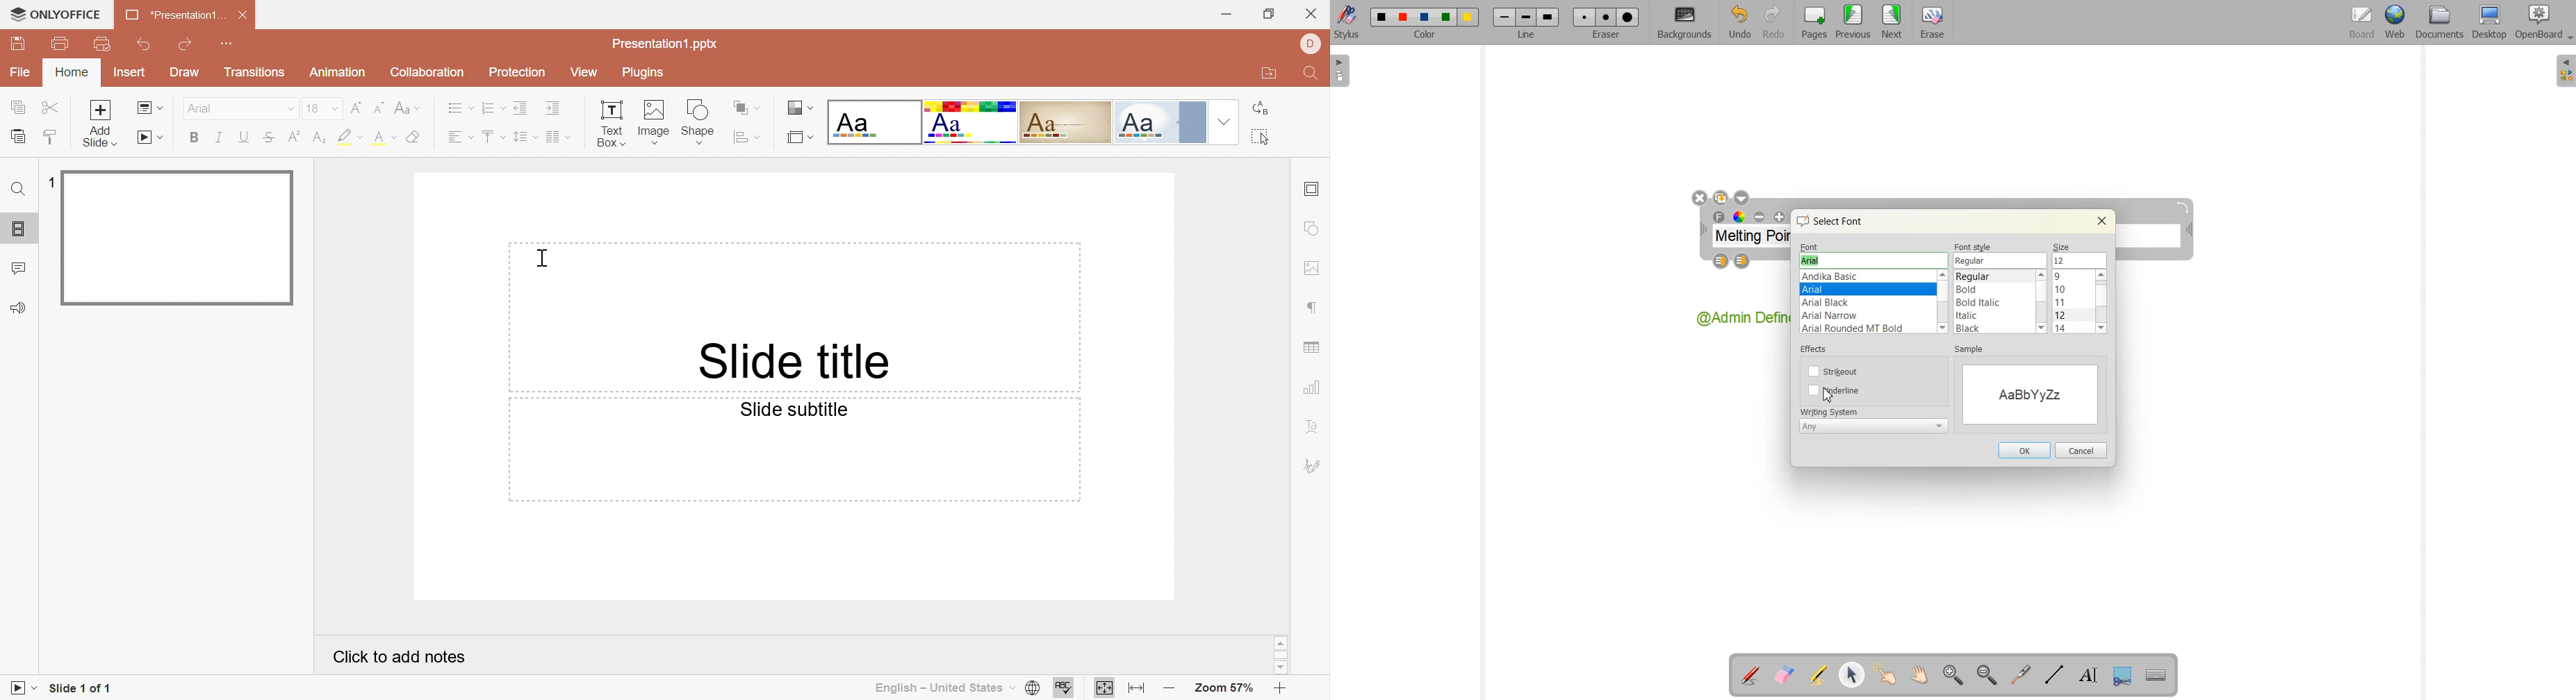 The height and width of the screenshot is (700, 2576). Describe the element at coordinates (1105, 689) in the screenshot. I see `Fit to slide` at that location.